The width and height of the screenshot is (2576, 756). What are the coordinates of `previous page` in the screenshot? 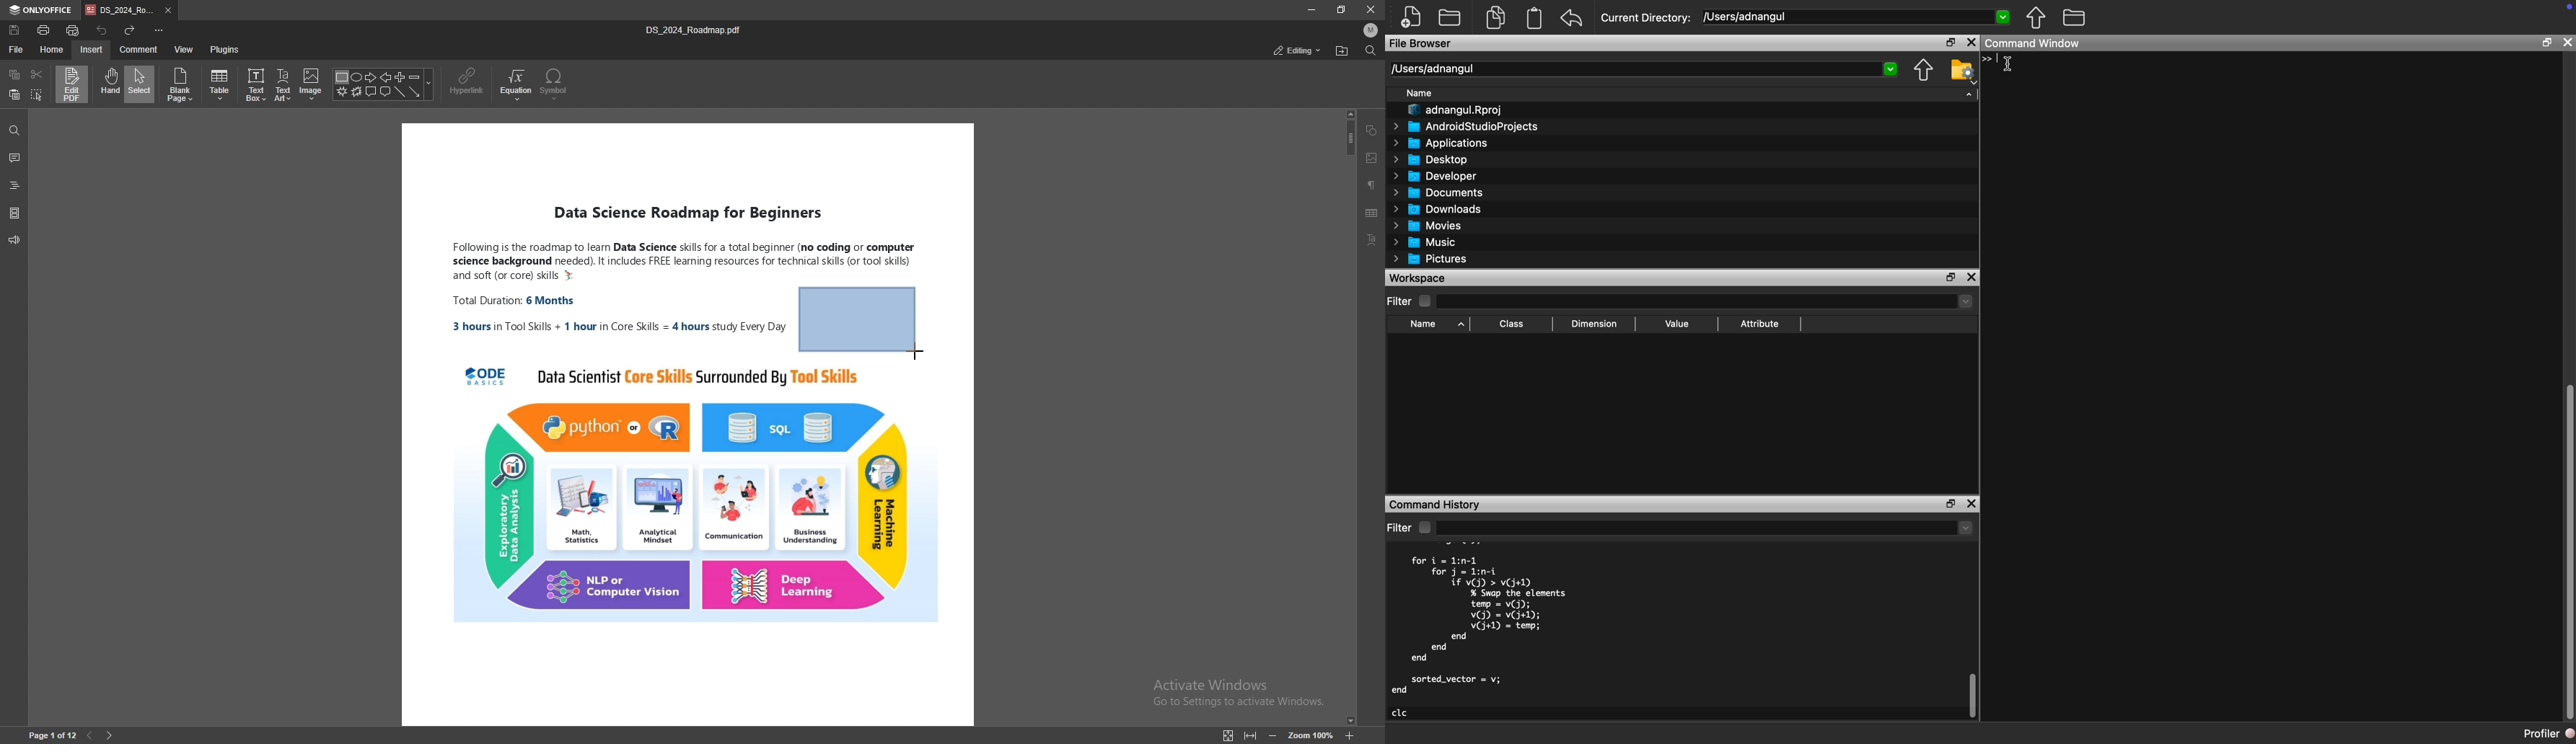 It's located at (91, 734).